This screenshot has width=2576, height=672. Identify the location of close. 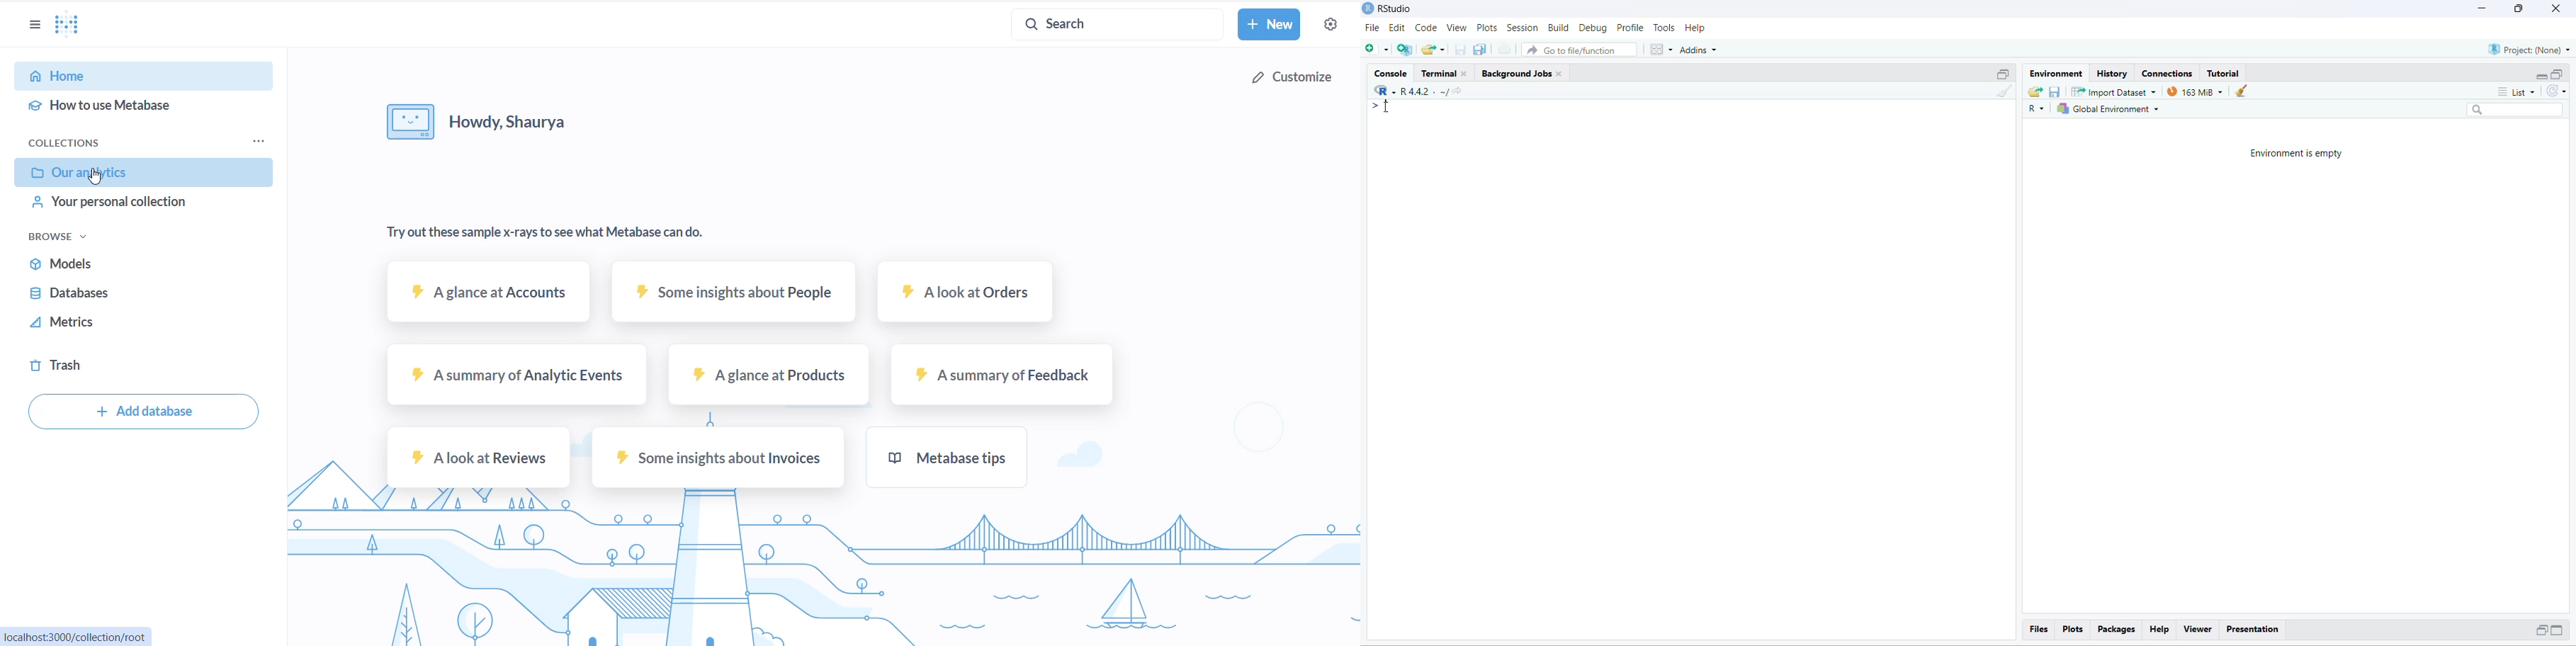
(2555, 8).